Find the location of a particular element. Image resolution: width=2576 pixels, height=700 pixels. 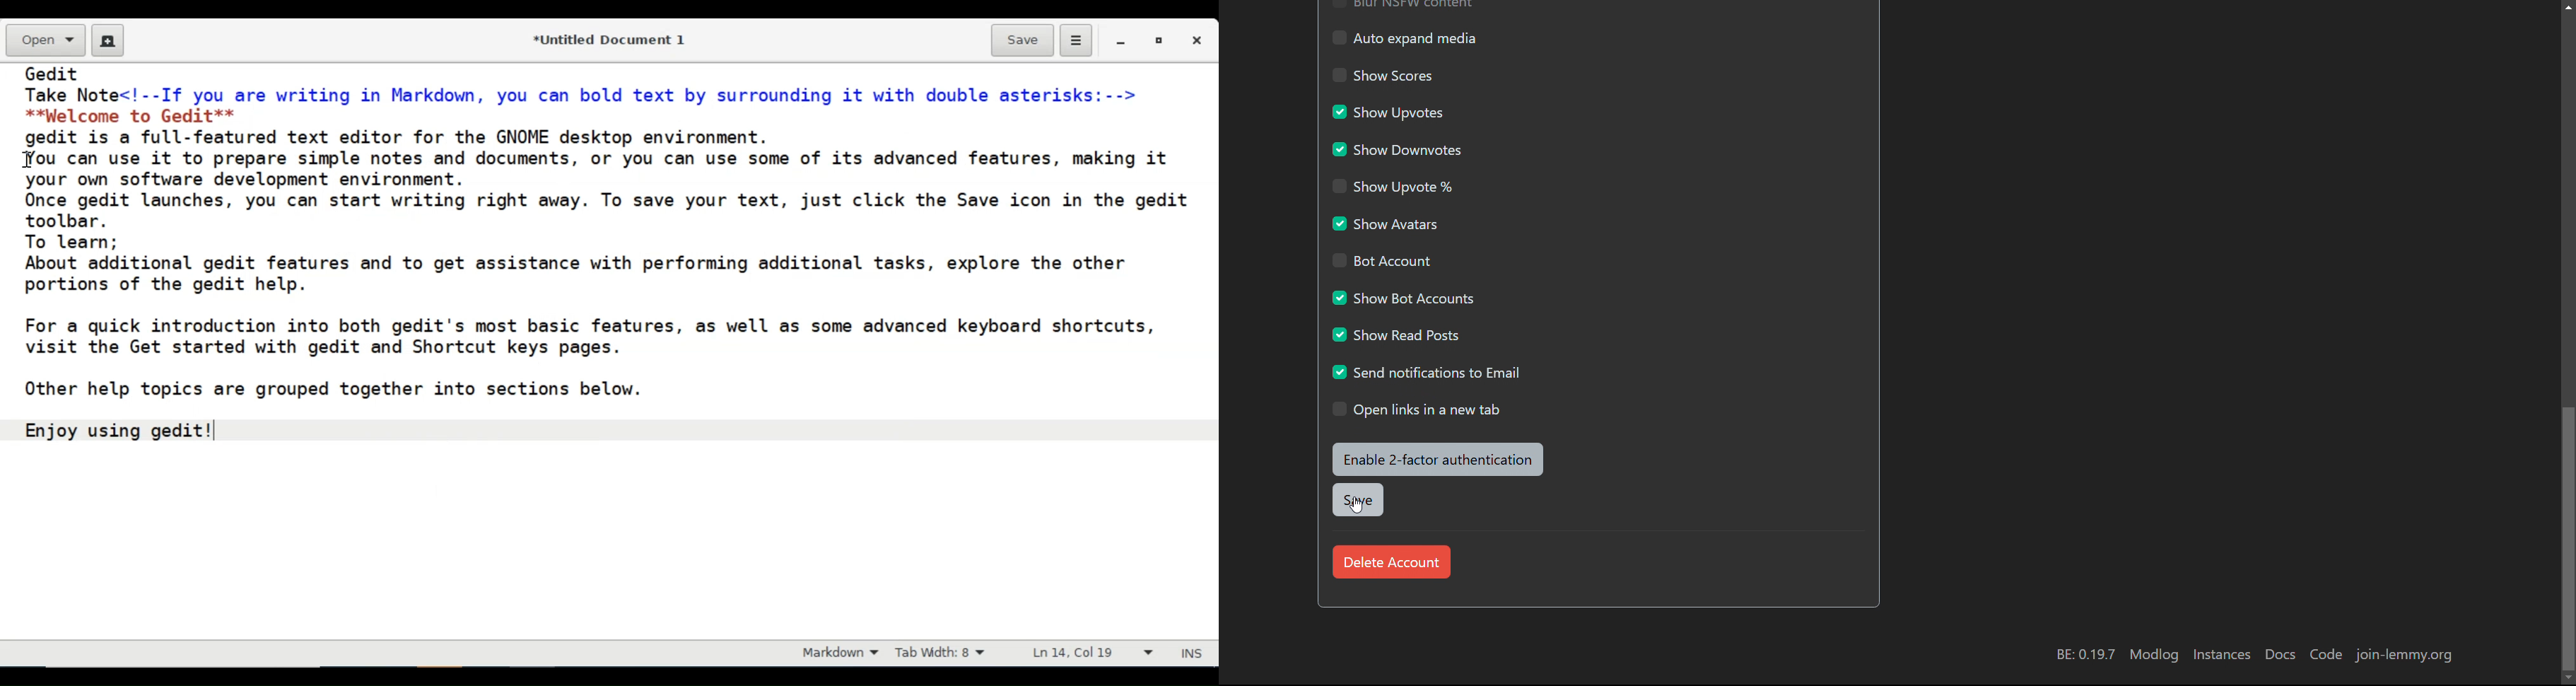

Gedit Take Note<!--If you are writing in Markdown, you can bold text by surrounding it with double asterisks:--> **Welcome to Gedit** gedit is a full-featured text editor for the GNOME desktop environment. You can use it to prepare simple notes and documents, or you can use some of its advanced features, making it your own software development environment is located at coordinates (611, 349).